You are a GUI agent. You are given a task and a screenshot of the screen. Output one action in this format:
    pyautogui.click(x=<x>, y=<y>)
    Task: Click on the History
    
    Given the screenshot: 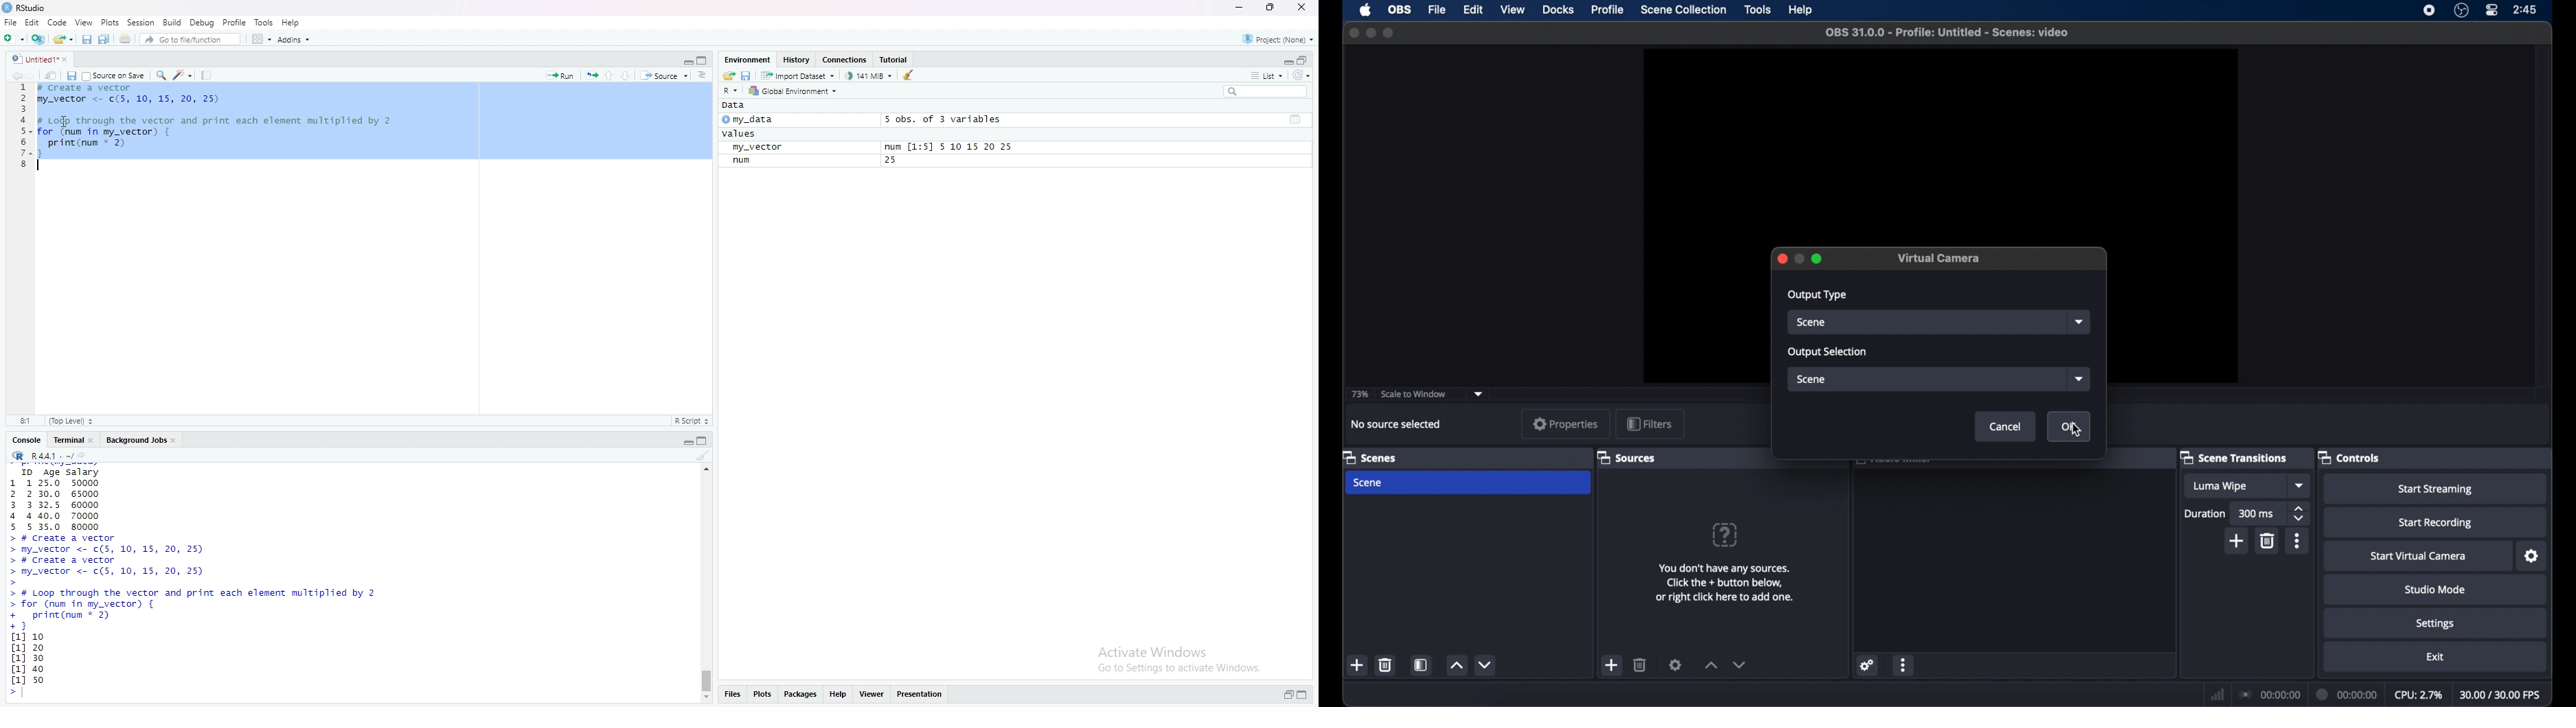 What is the action you would take?
    pyautogui.click(x=797, y=58)
    